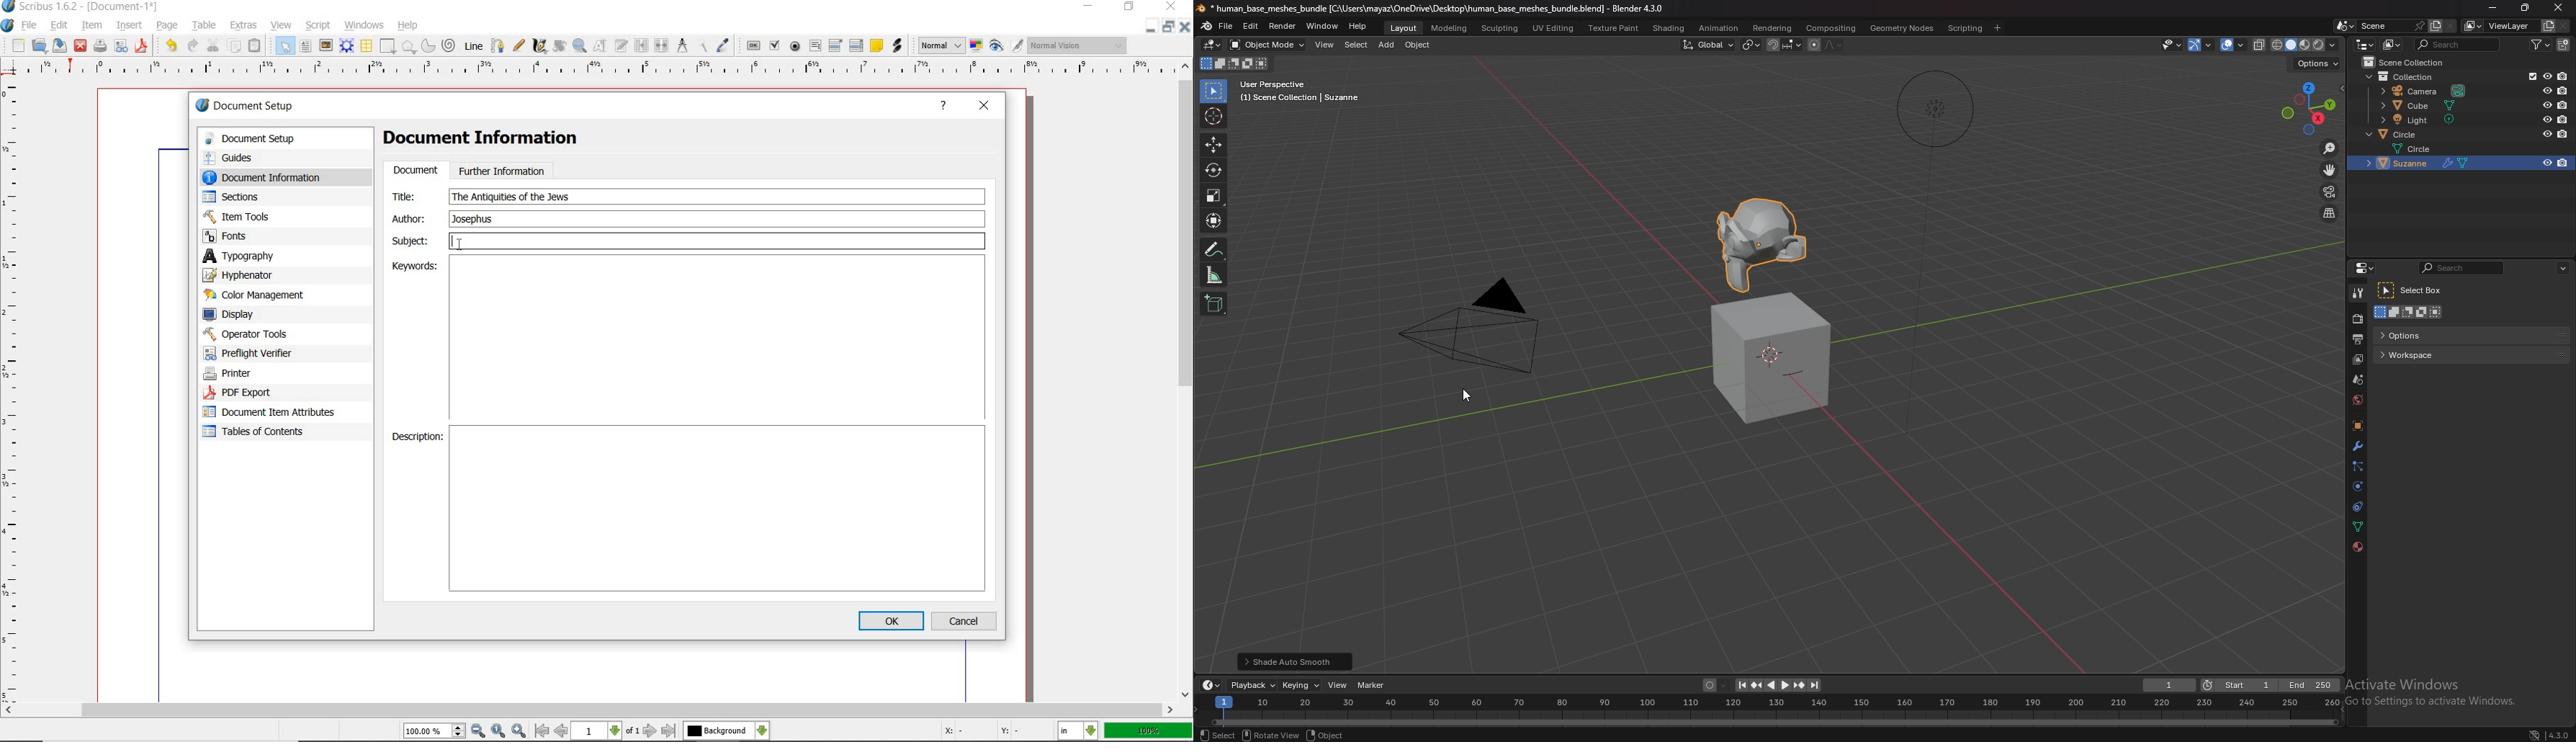 Image resolution: width=2576 pixels, height=756 pixels. What do you see at coordinates (1466, 397) in the screenshot?
I see `cursor` at bounding box center [1466, 397].